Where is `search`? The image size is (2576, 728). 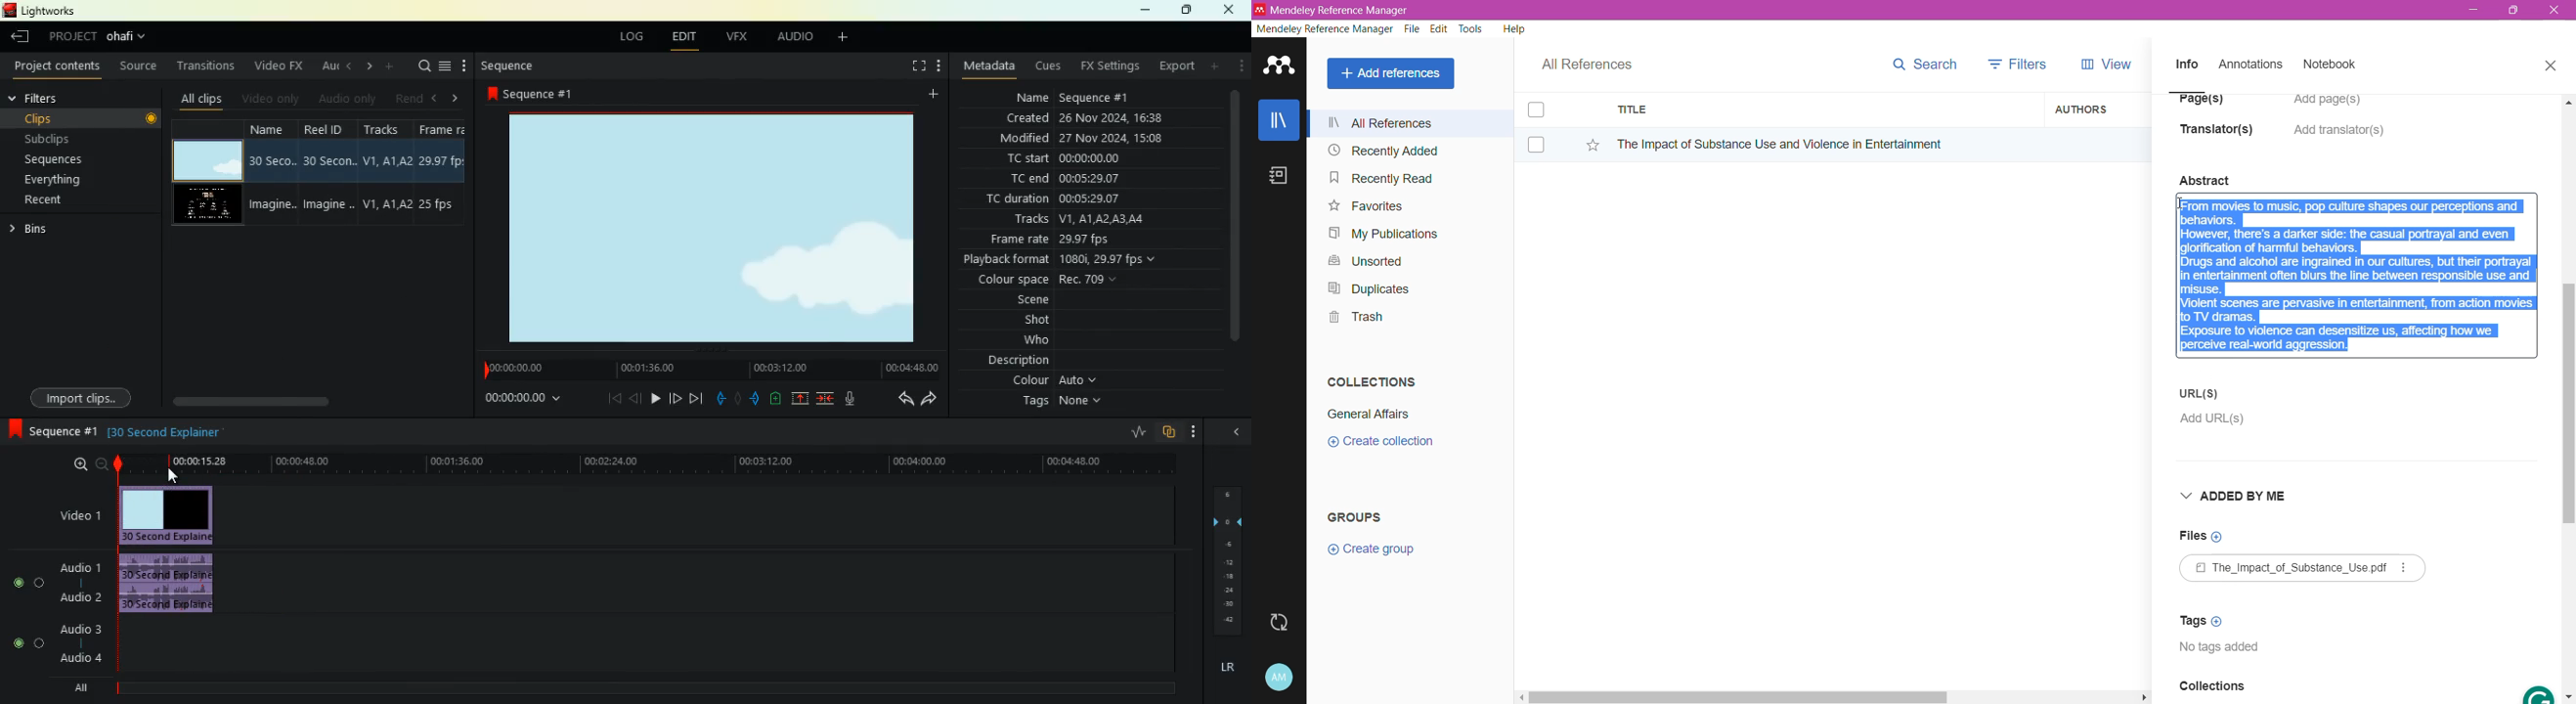 search is located at coordinates (423, 67).